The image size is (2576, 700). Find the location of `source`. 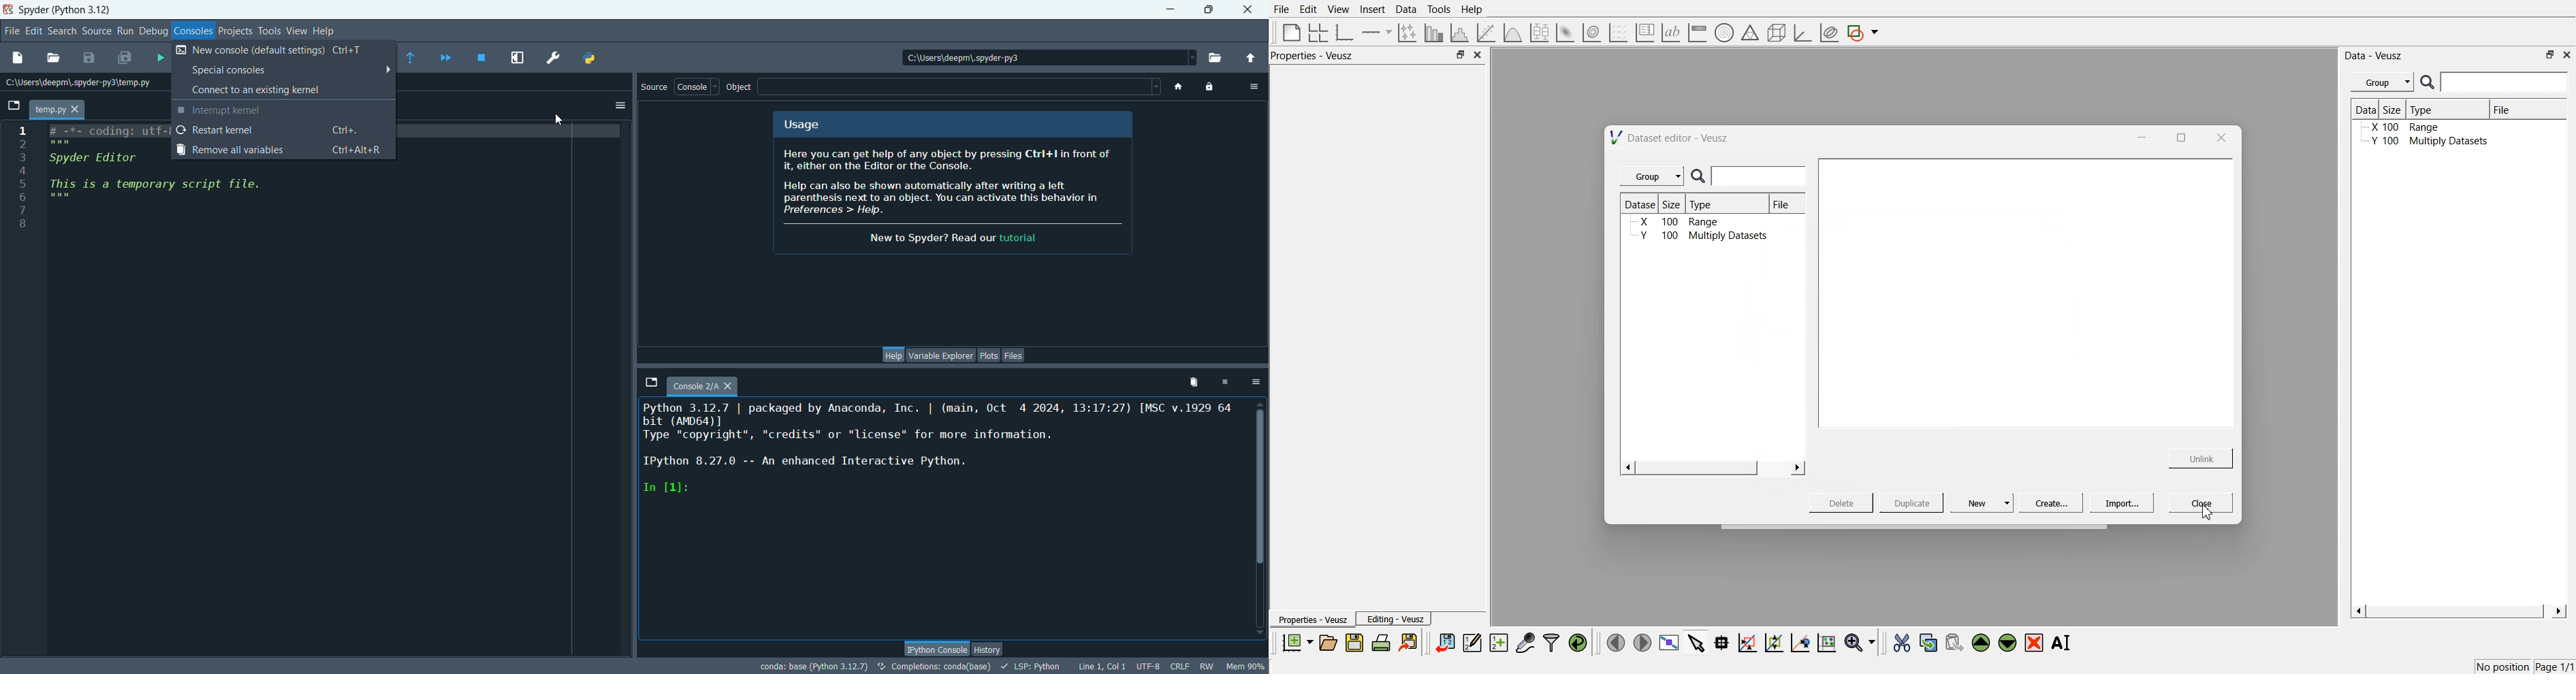

source is located at coordinates (96, 32).